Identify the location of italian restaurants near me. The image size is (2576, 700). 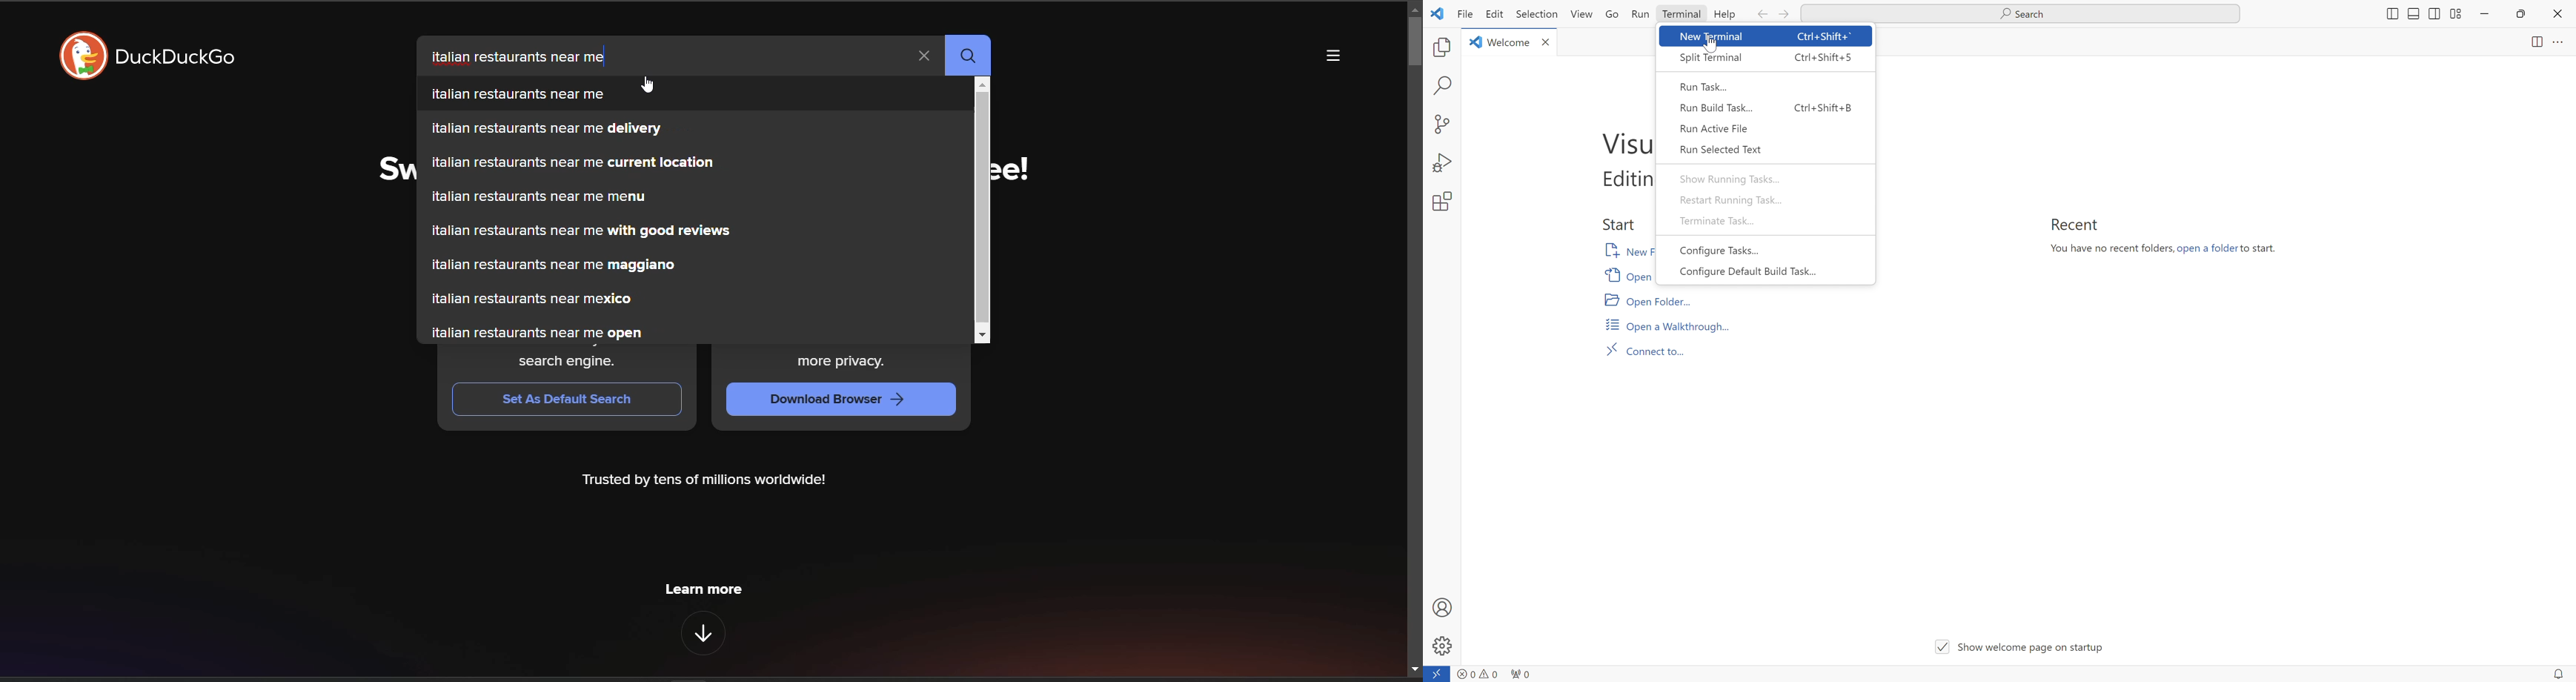
(519, 57).